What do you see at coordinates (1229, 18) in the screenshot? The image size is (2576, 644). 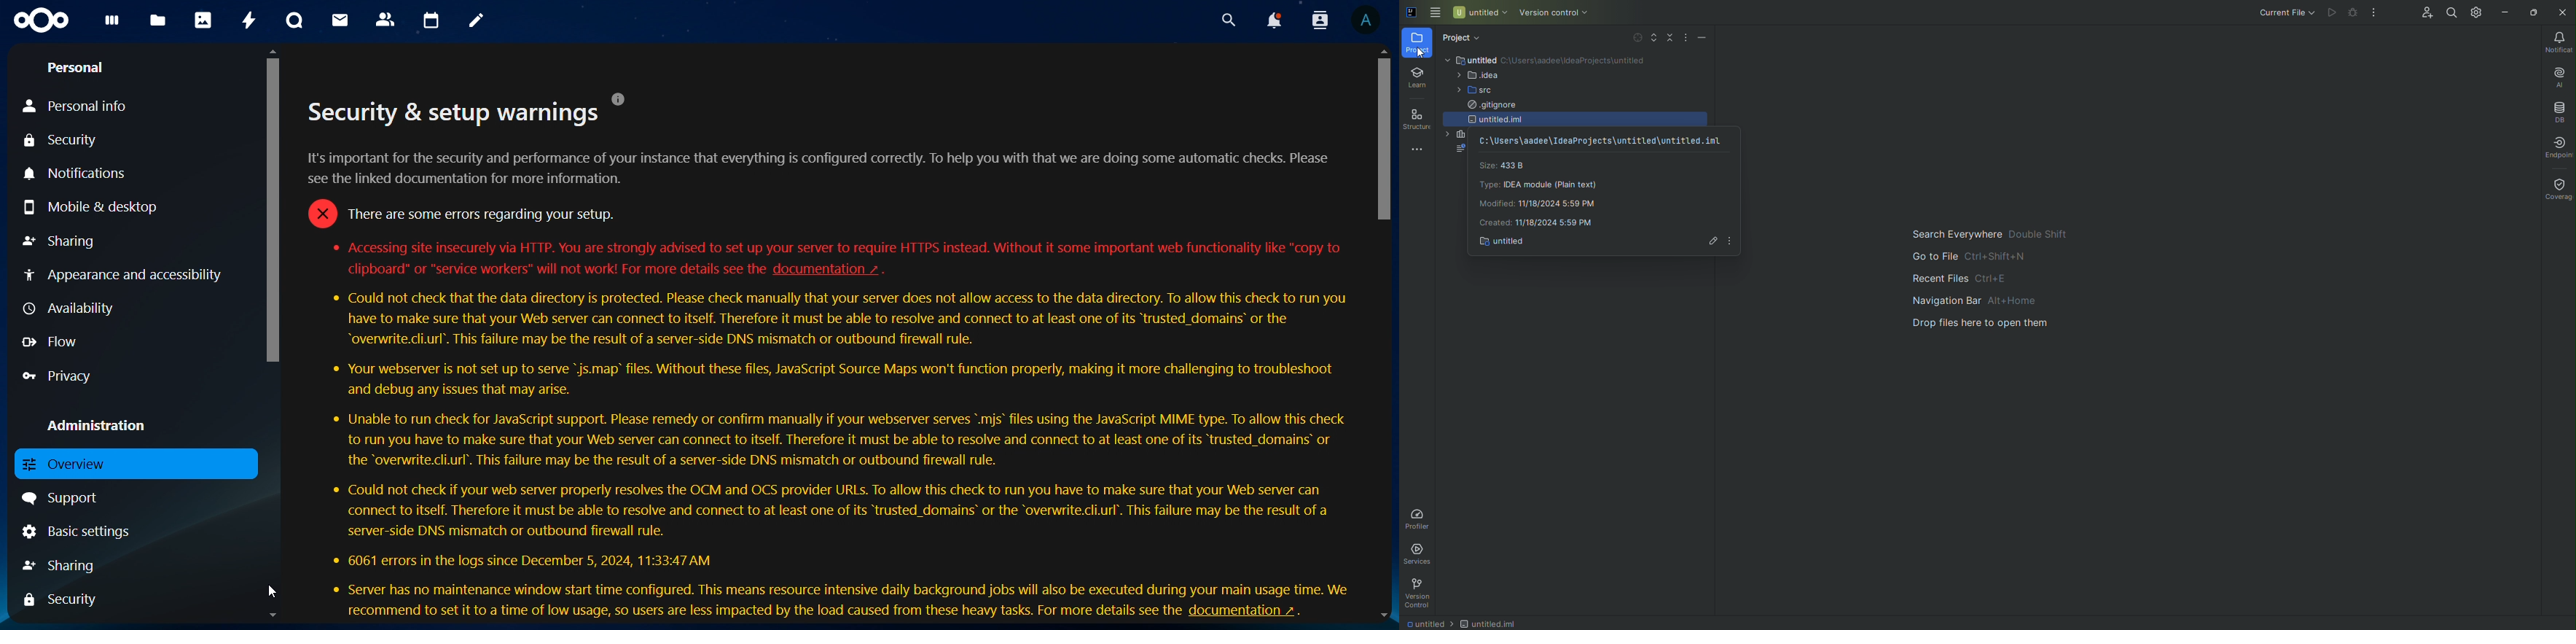 I see `search` at bounding box center [1229, 18].